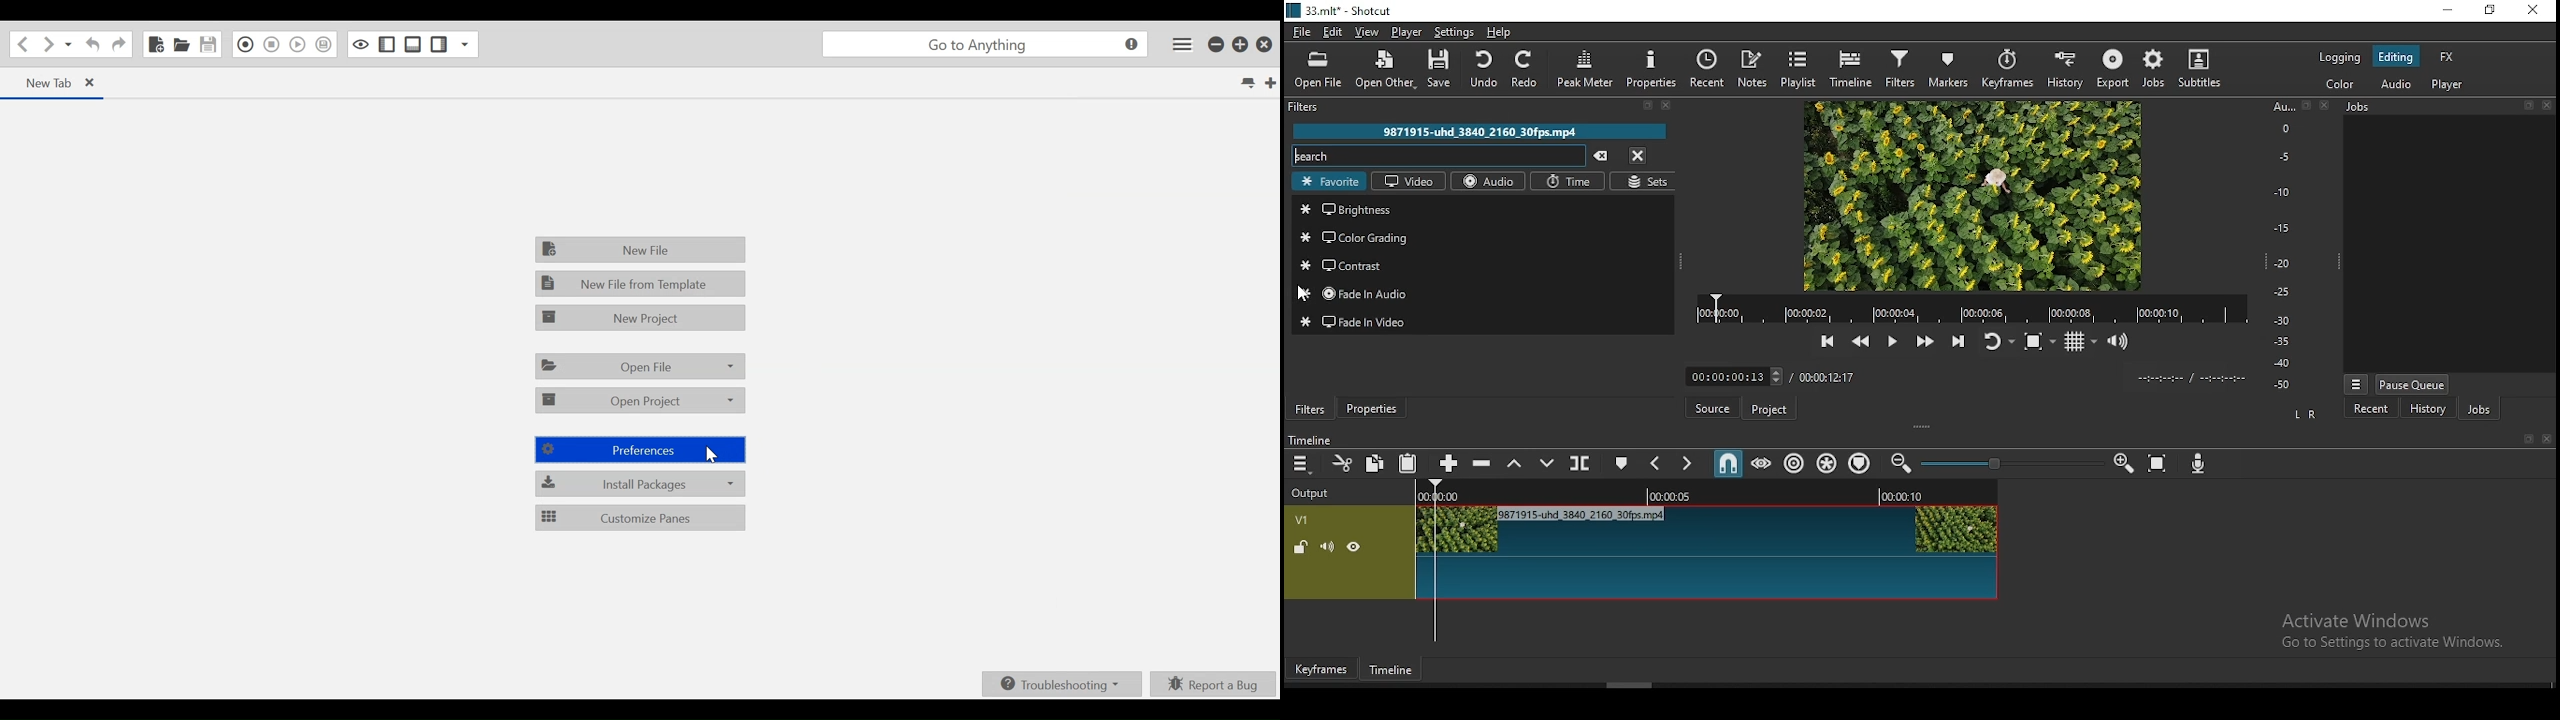 The height and width of the screenshot is (728, 2576). I want to click on -25, so click(2280, 291).